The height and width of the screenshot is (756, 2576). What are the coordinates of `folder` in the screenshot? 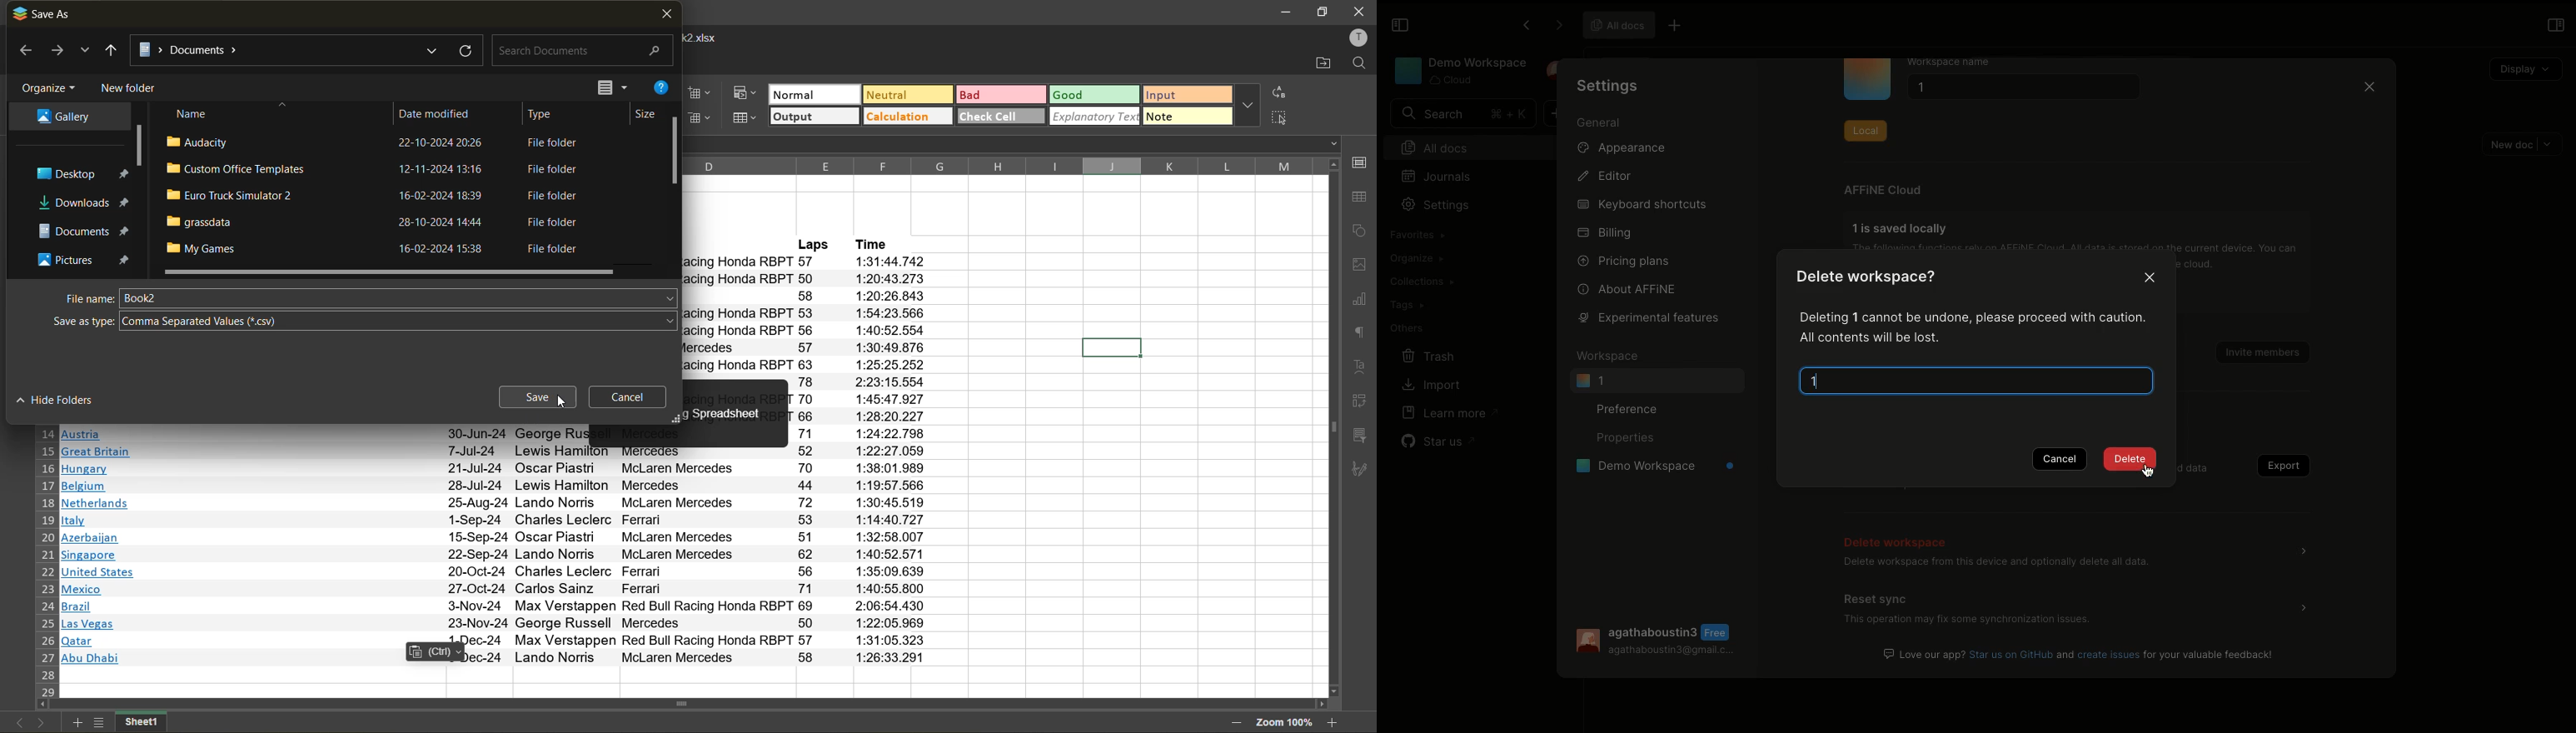 It's located at (80, 257).